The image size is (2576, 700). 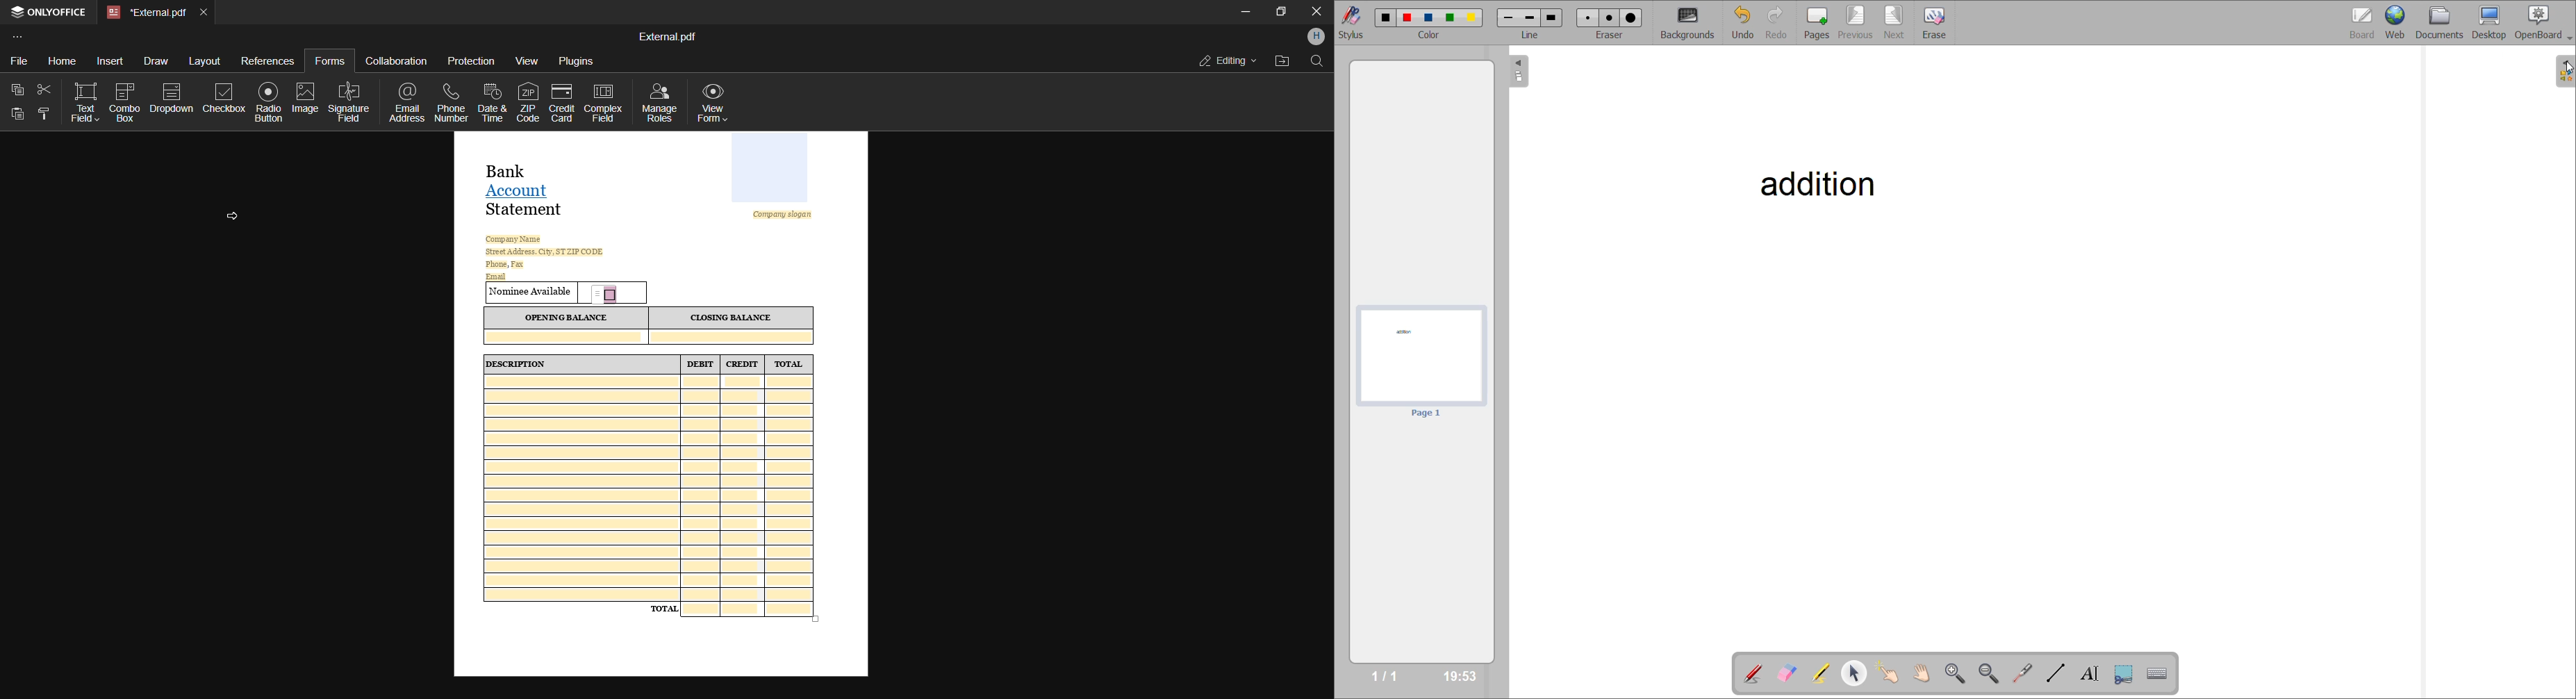 I want to click on 19:53, so click(x=1461, y=675).